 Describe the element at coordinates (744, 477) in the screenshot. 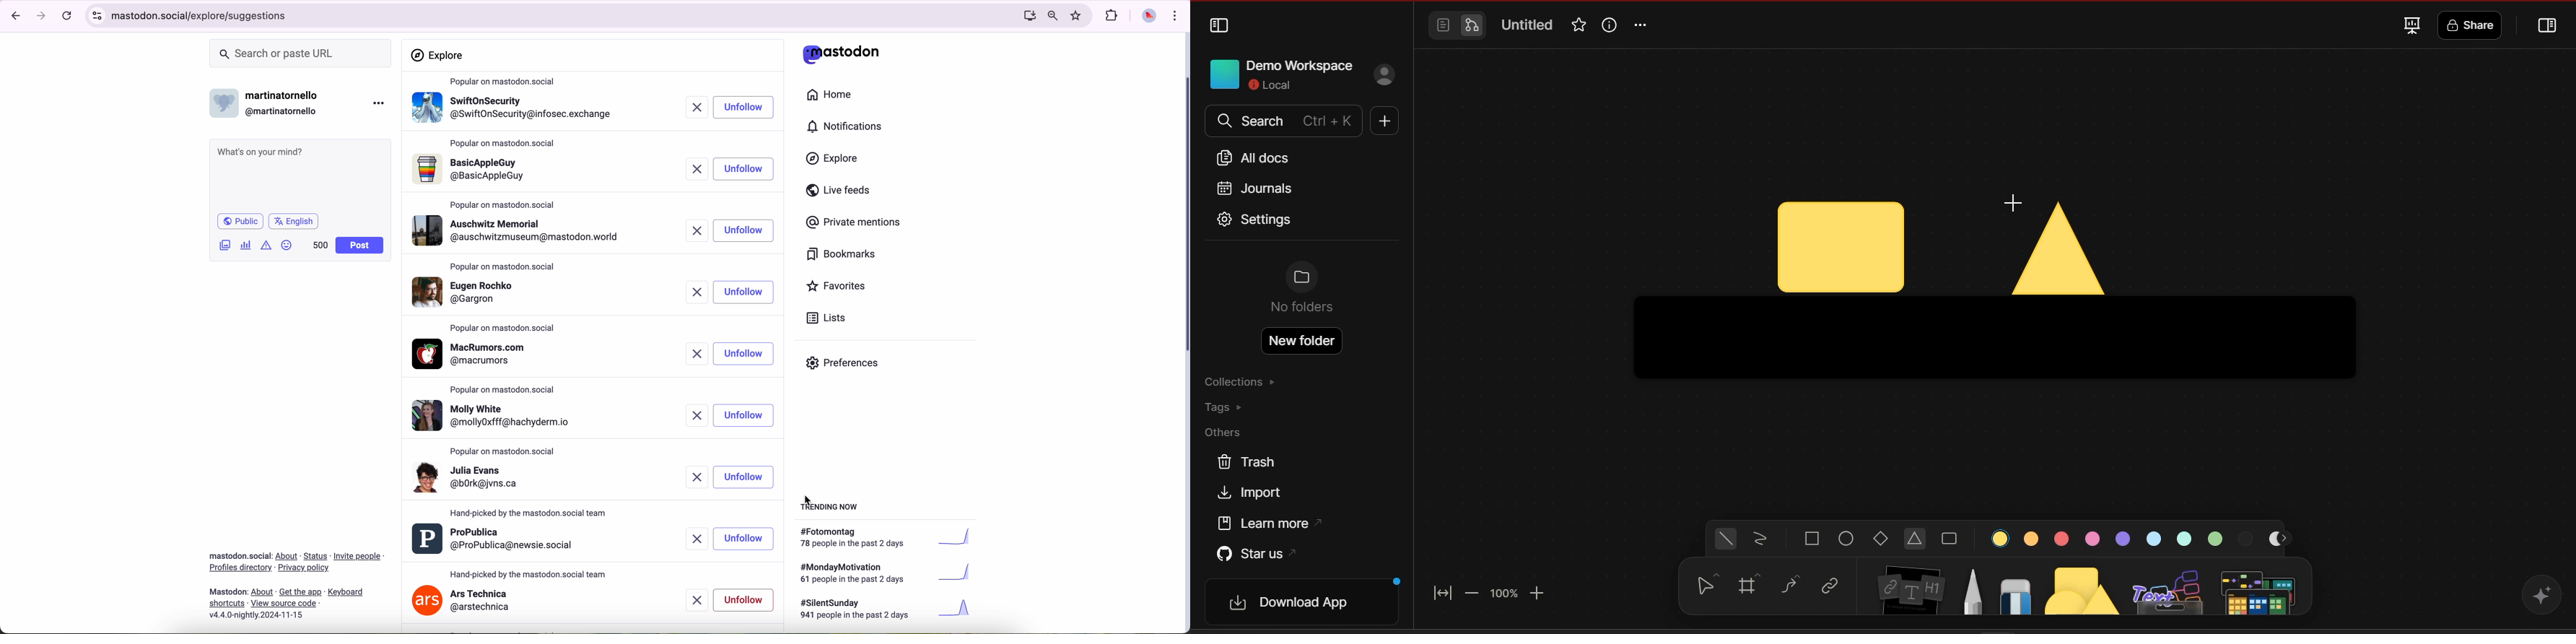

I see `unfollow` at that location.